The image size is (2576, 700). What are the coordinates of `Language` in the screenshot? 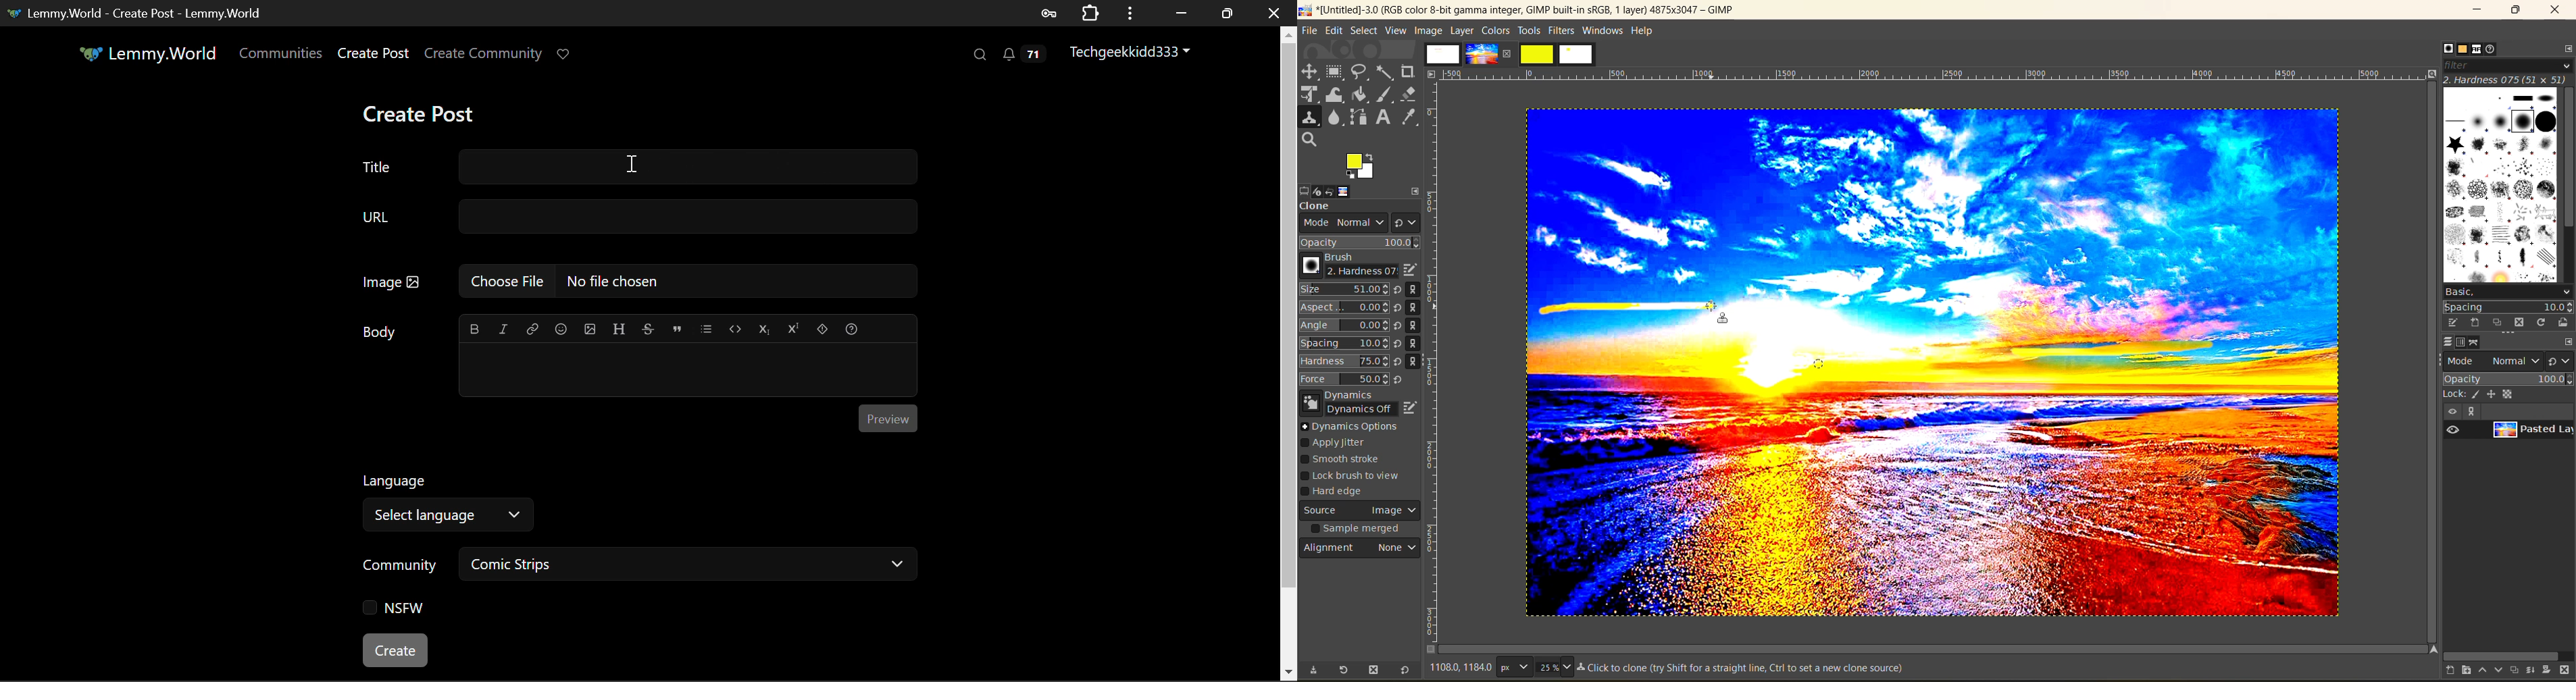 It's located at (397, 479).